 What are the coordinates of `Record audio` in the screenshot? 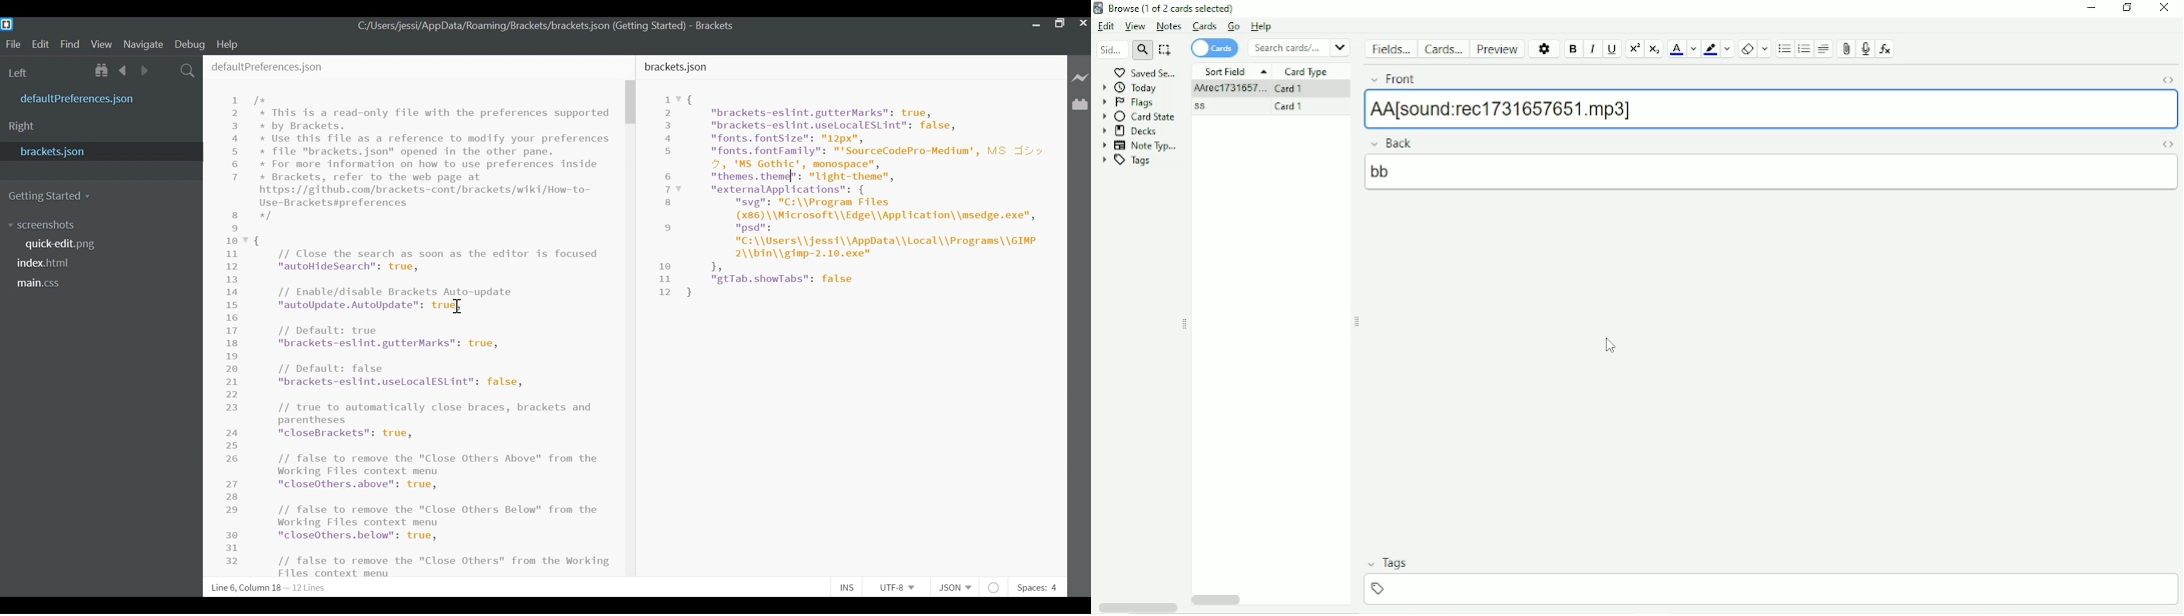 It's located at (1863, 49).